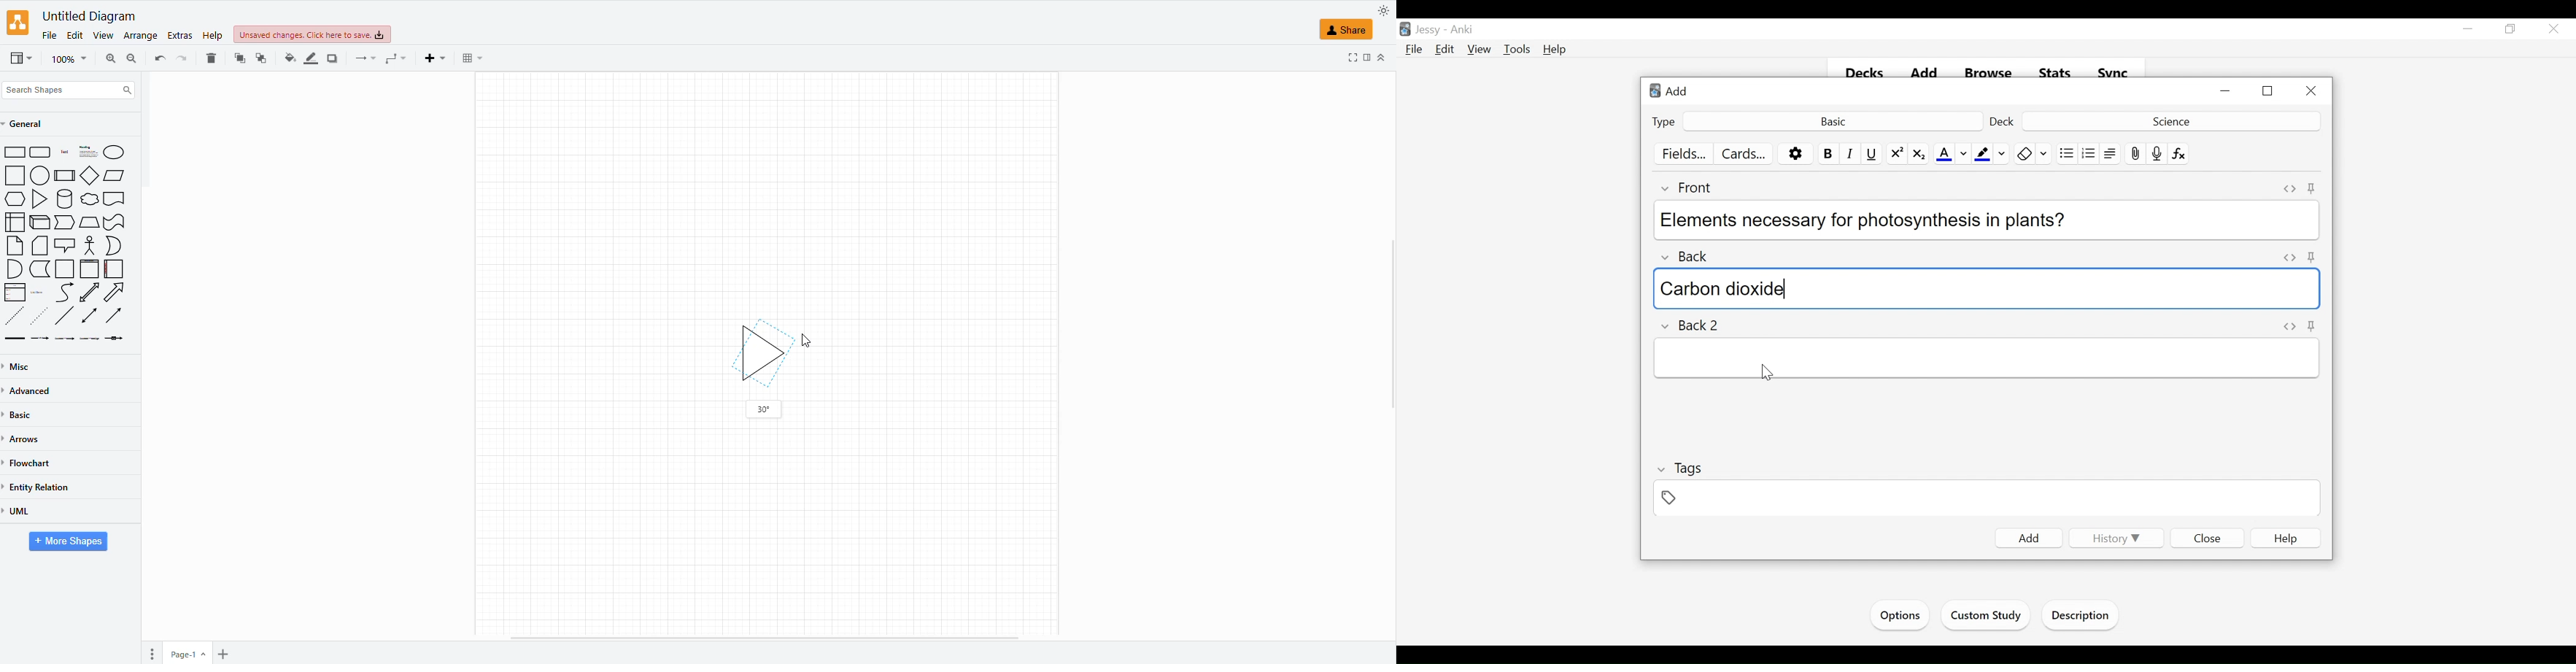 The height and width of the screenshot is (672, 2576). Describe the element at coordinates (41, 223) in the screenshot. I see `Cube` at that location.